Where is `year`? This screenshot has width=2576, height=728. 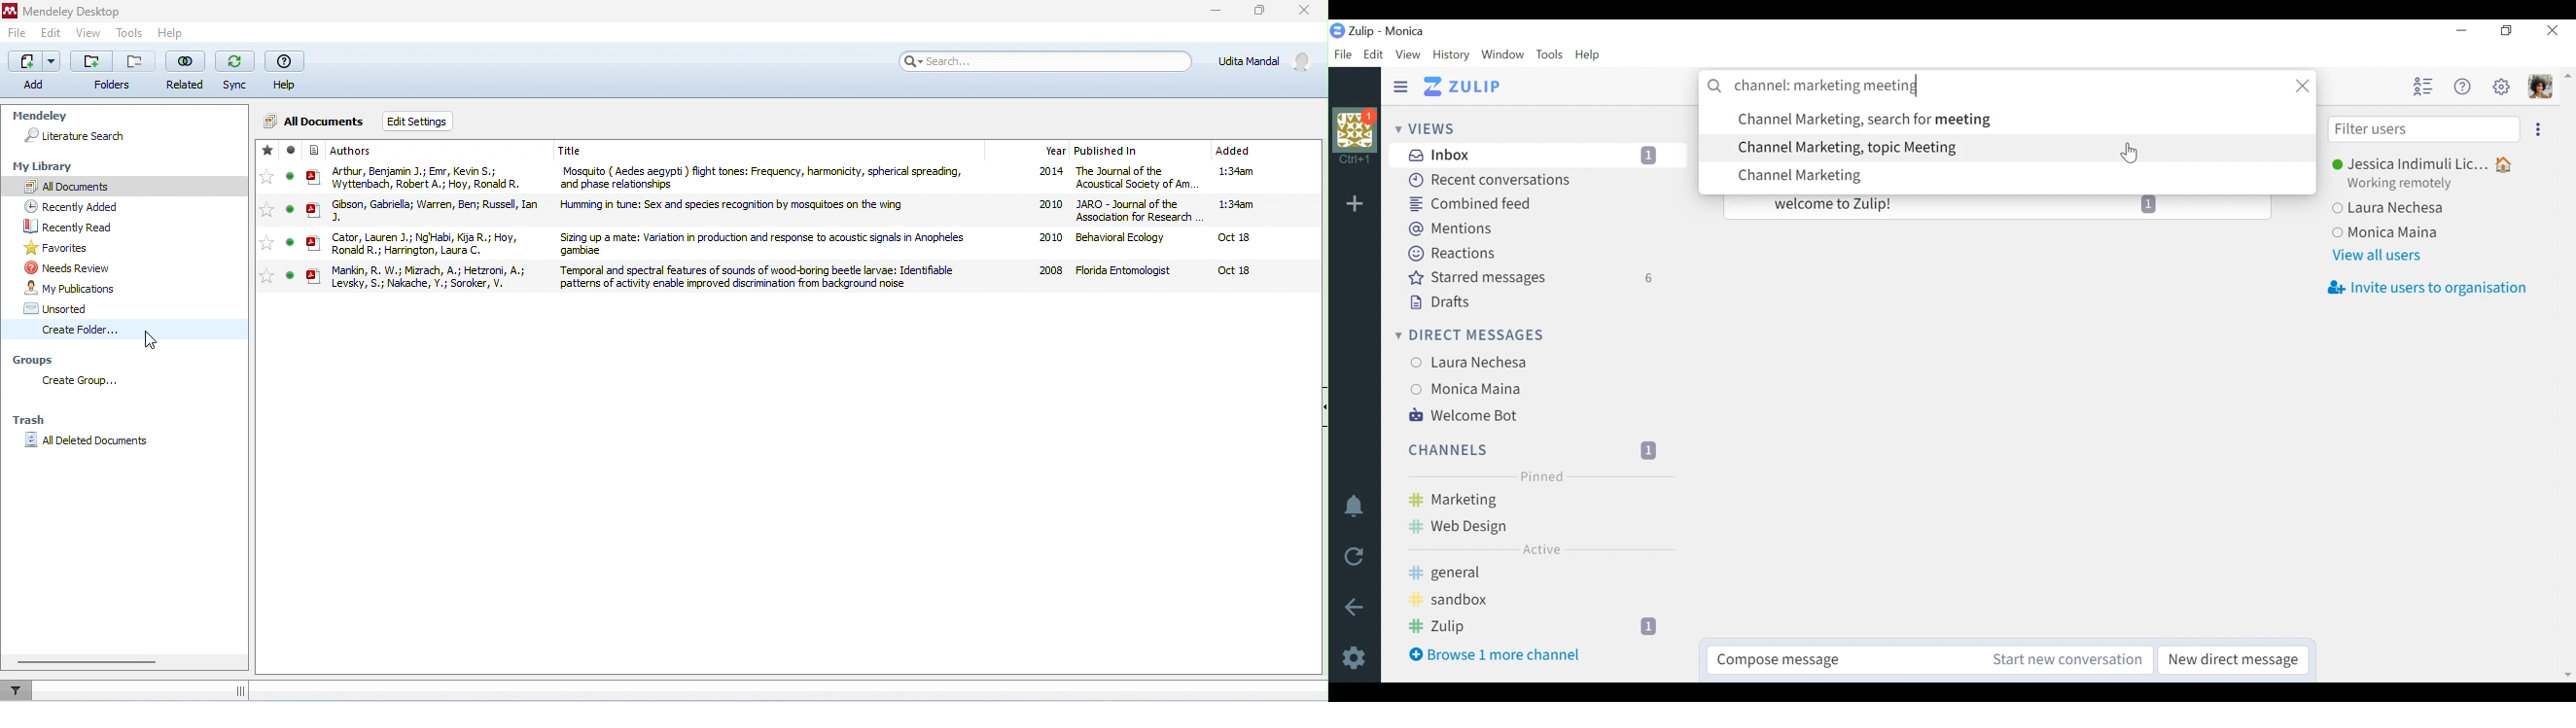
year is located at coordinates (1055, 152).